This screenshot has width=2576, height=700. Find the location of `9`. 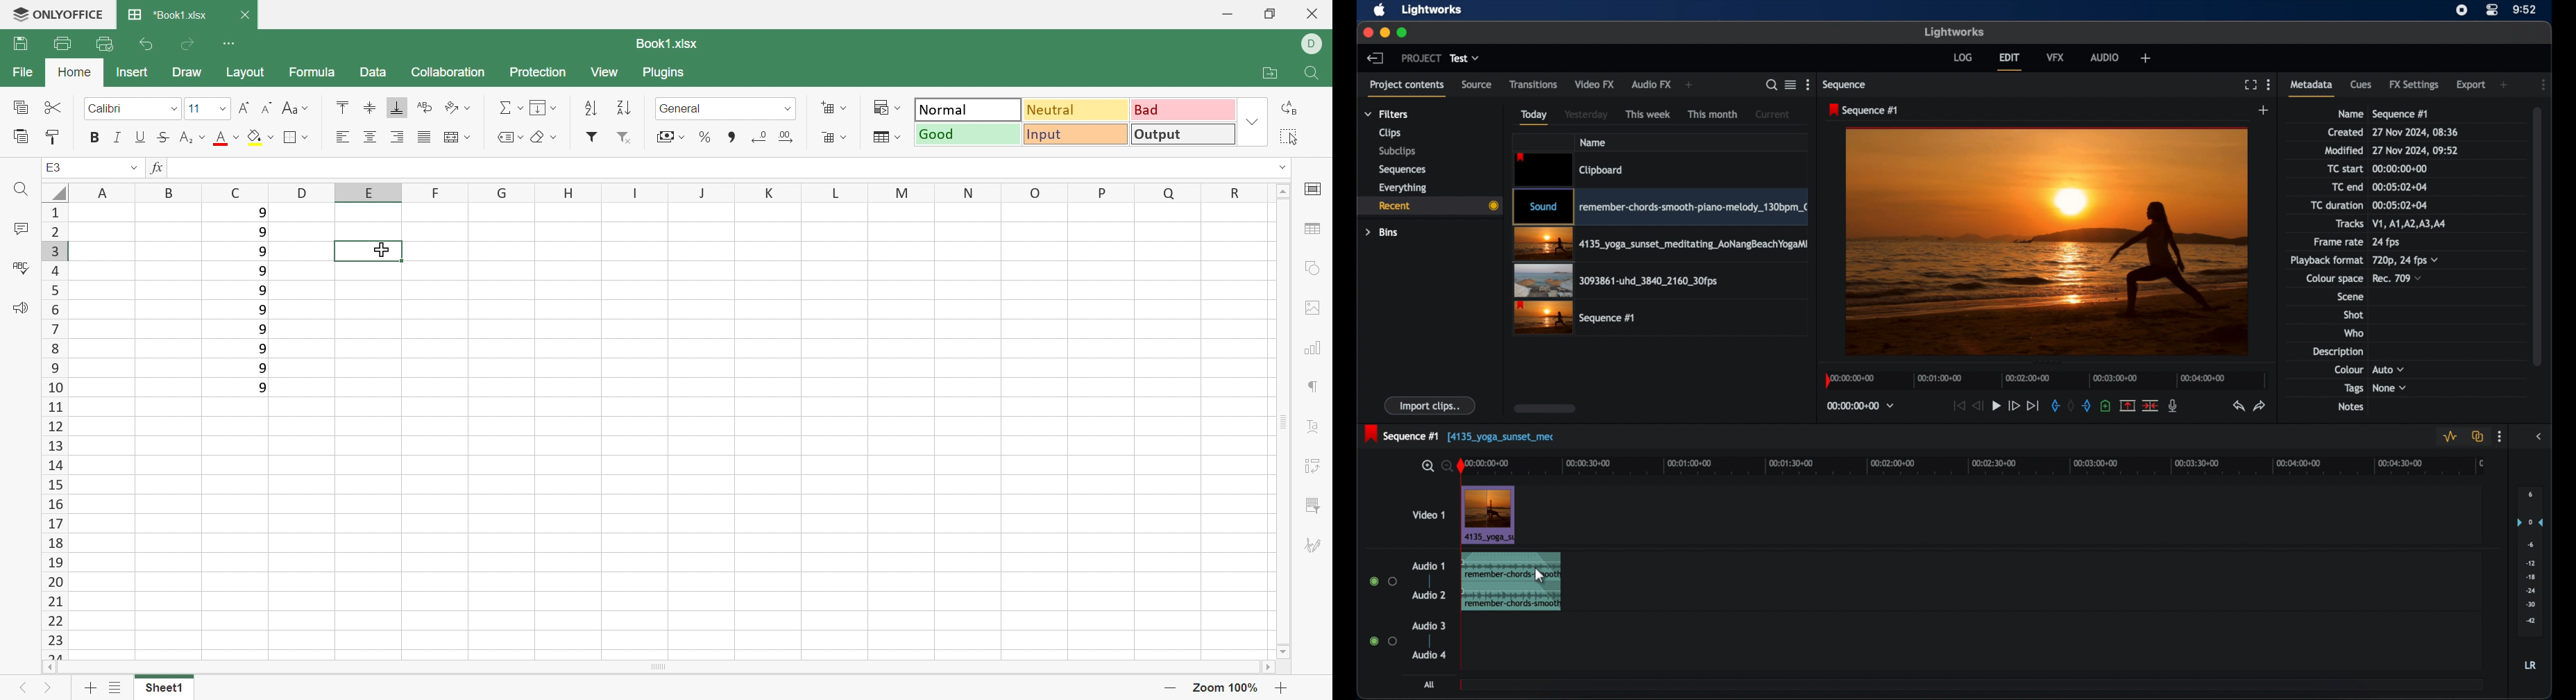

9 is located at coordinates (262, 269).